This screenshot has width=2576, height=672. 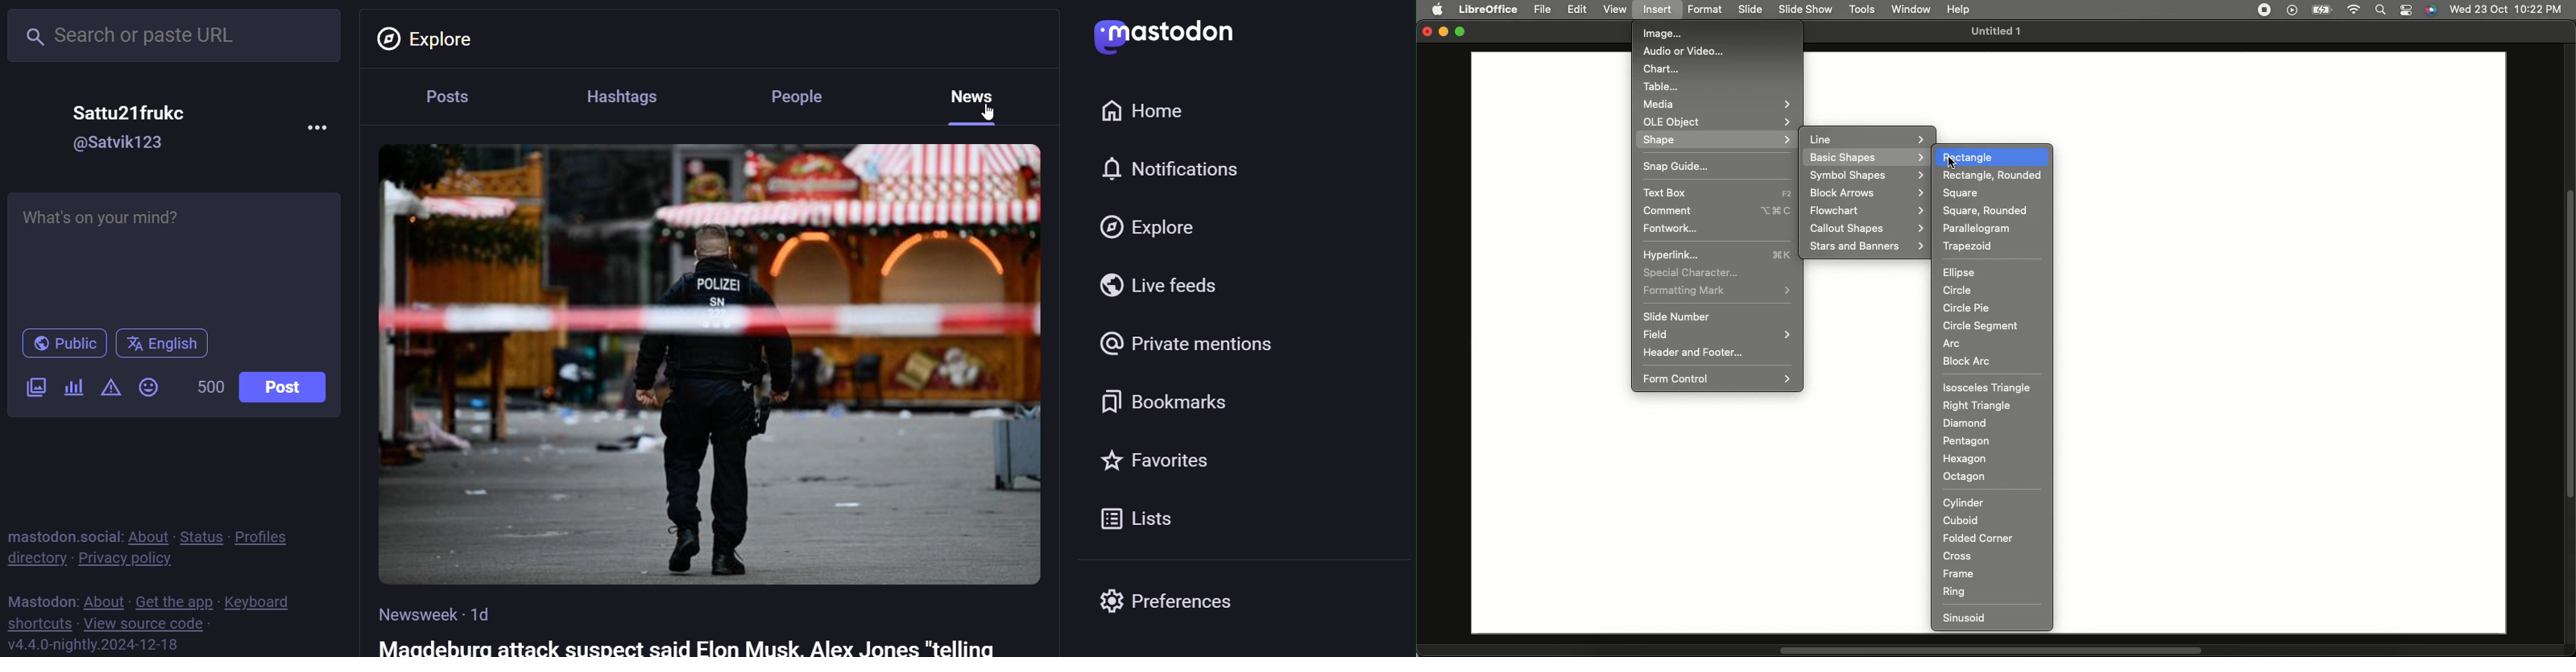 What do you see at coordinates (1865, 229) in the screenshot?
I see `Callout shapes` at bounding box center [1865, 229].